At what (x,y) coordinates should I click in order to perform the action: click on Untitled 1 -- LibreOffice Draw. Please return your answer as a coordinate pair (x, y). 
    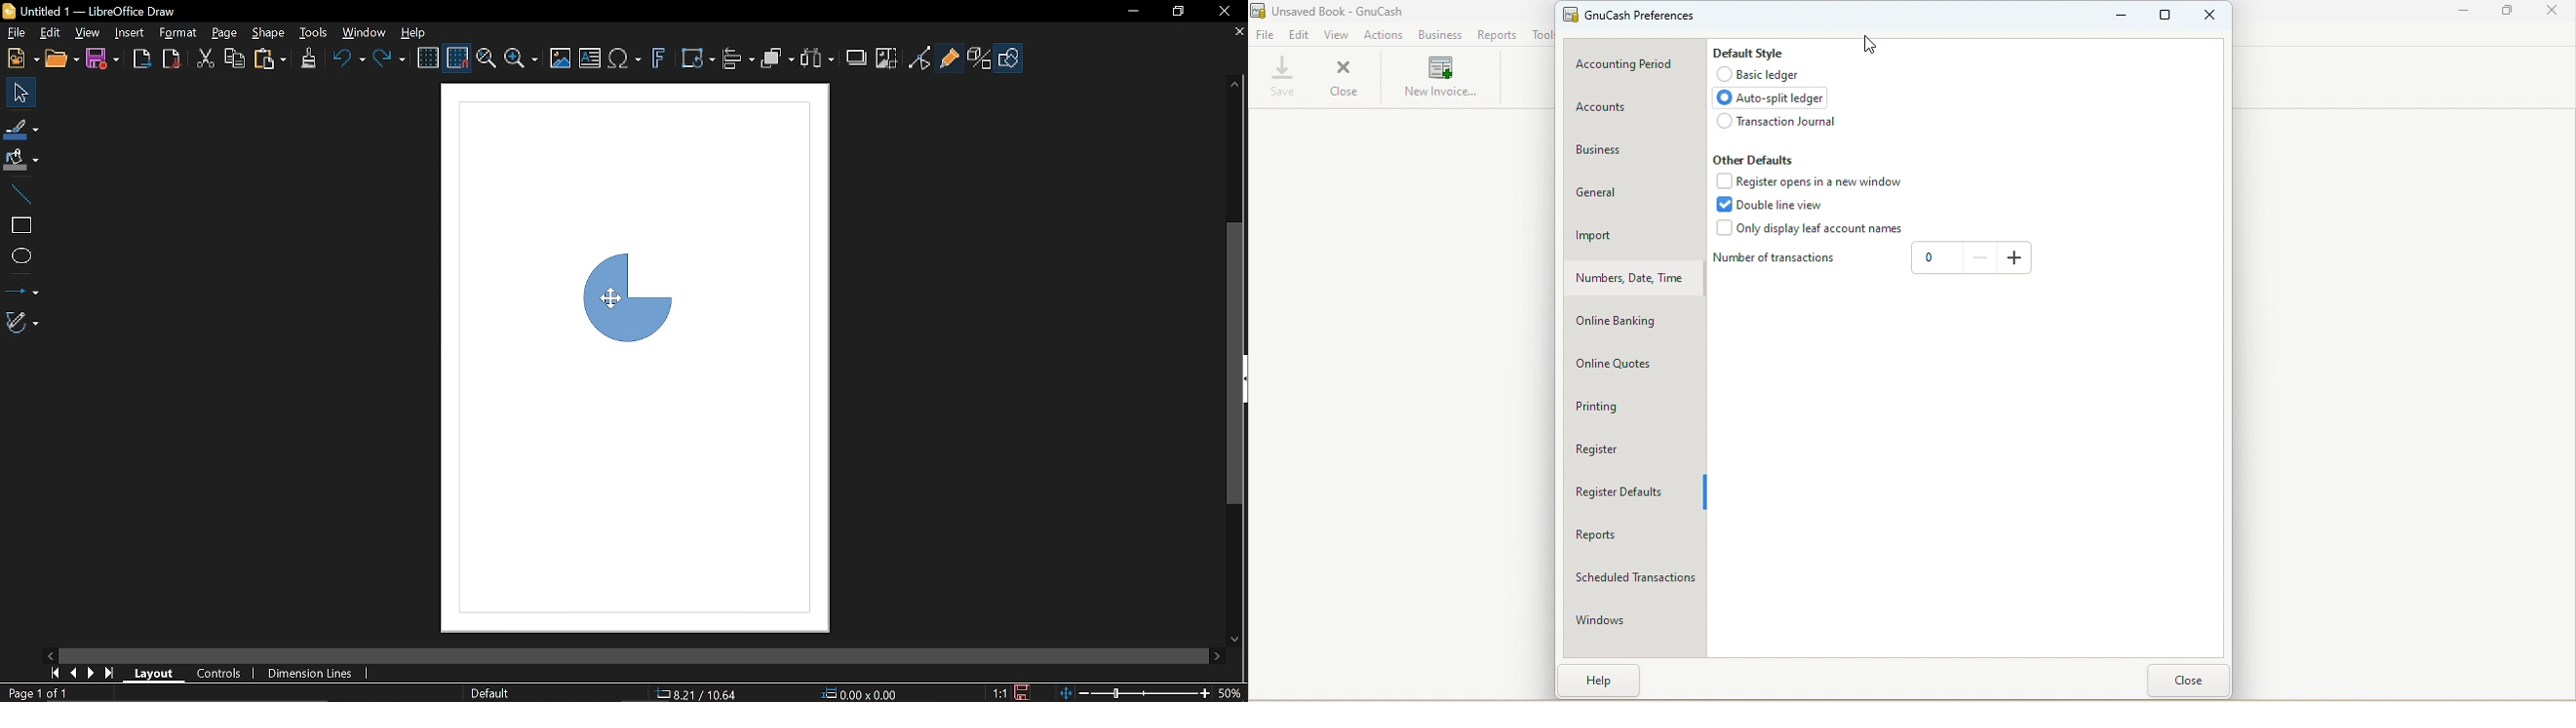
    Looking at the image, I should click on (122, 10).